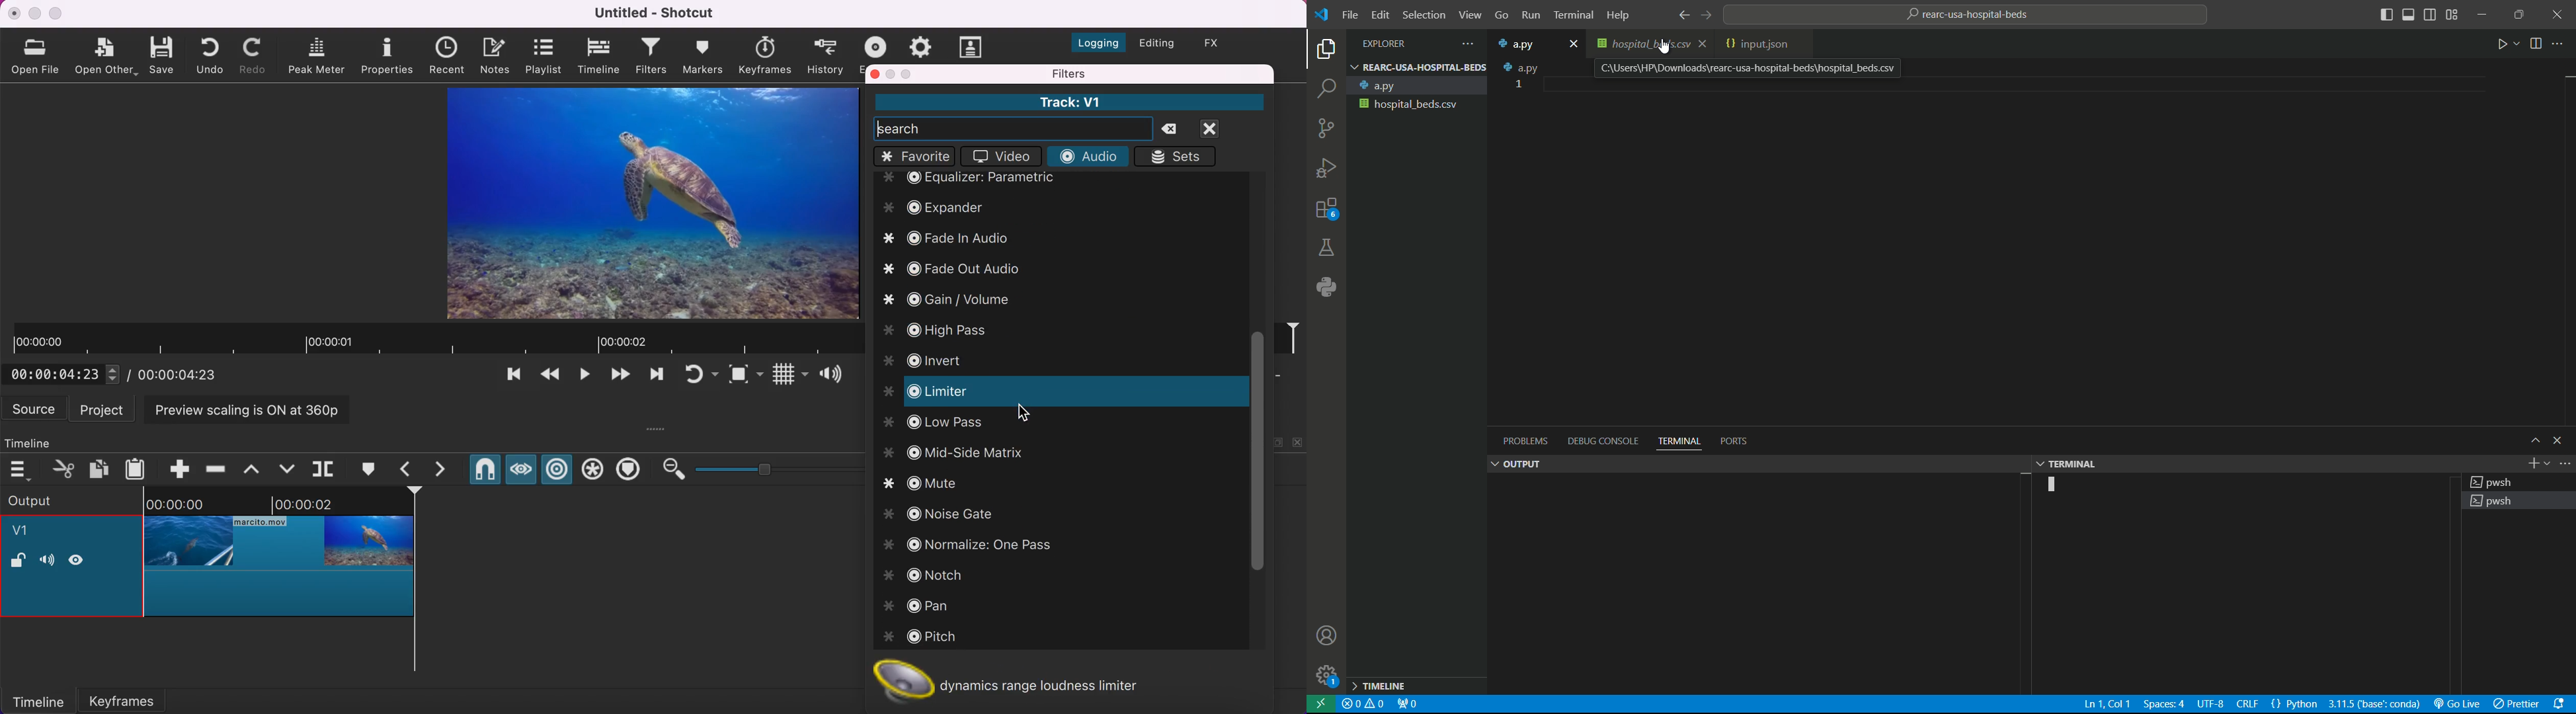 The image size is (2576, 728). What do you see at coordinates (256, 468) in the screenshot?
I see `lift` at bounding box center [256, 468].